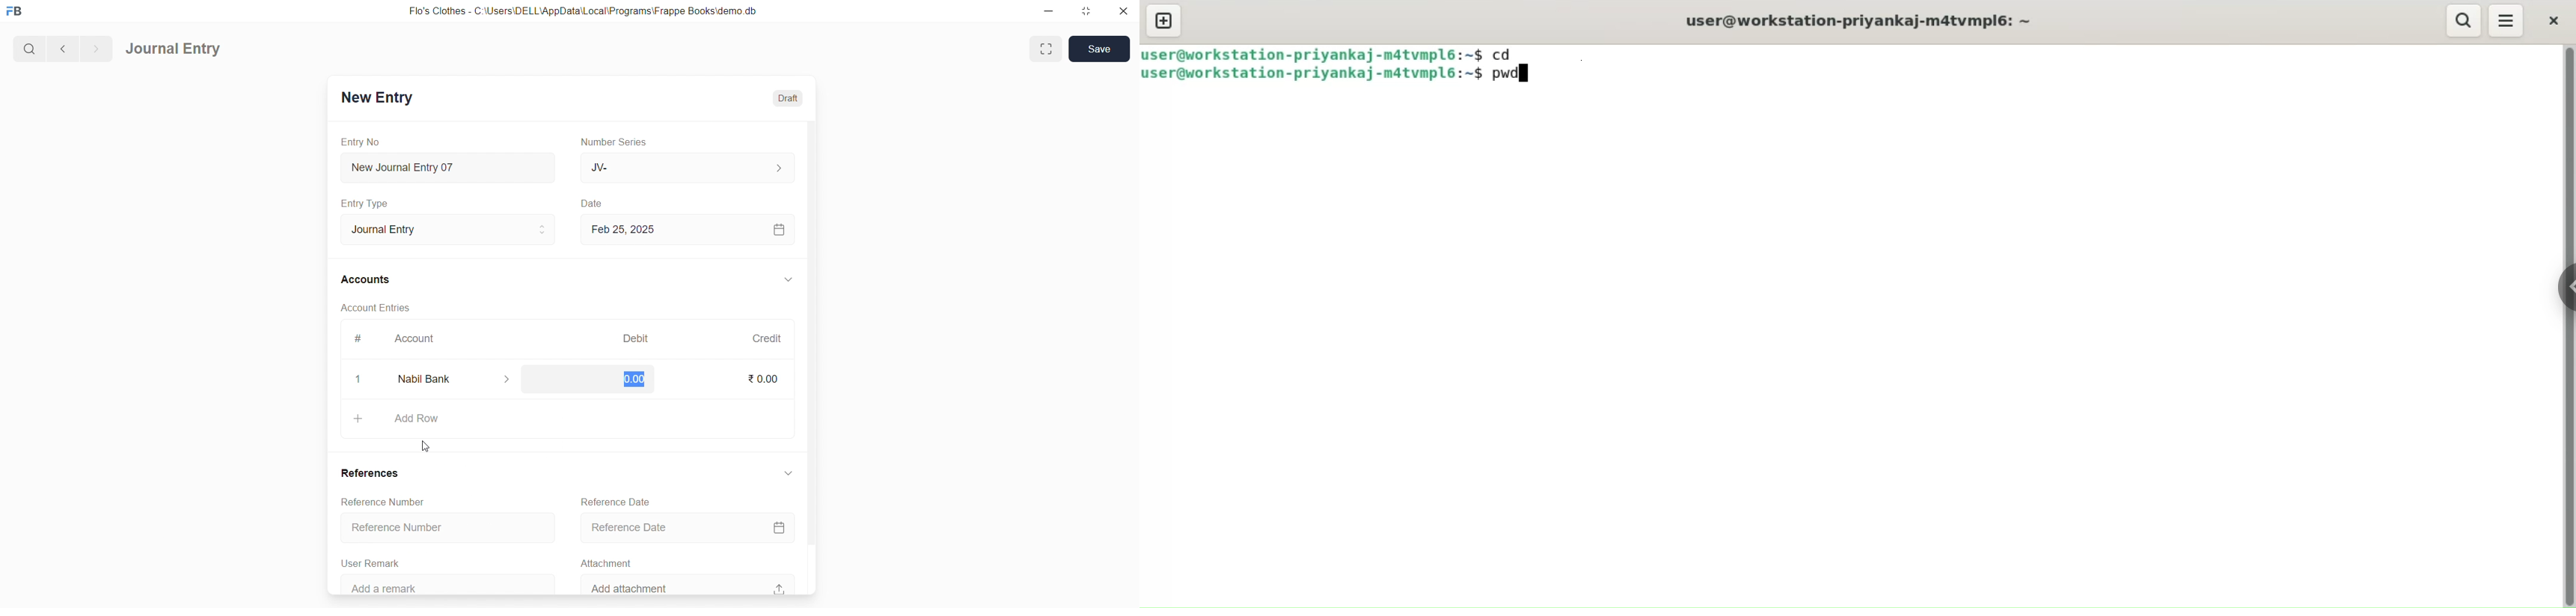 The height and width of the screenshot is (616, 2576). What do you see at coordinates (17, 12) in the screenshot?
I see `logo` at bounding box center [17, 12].